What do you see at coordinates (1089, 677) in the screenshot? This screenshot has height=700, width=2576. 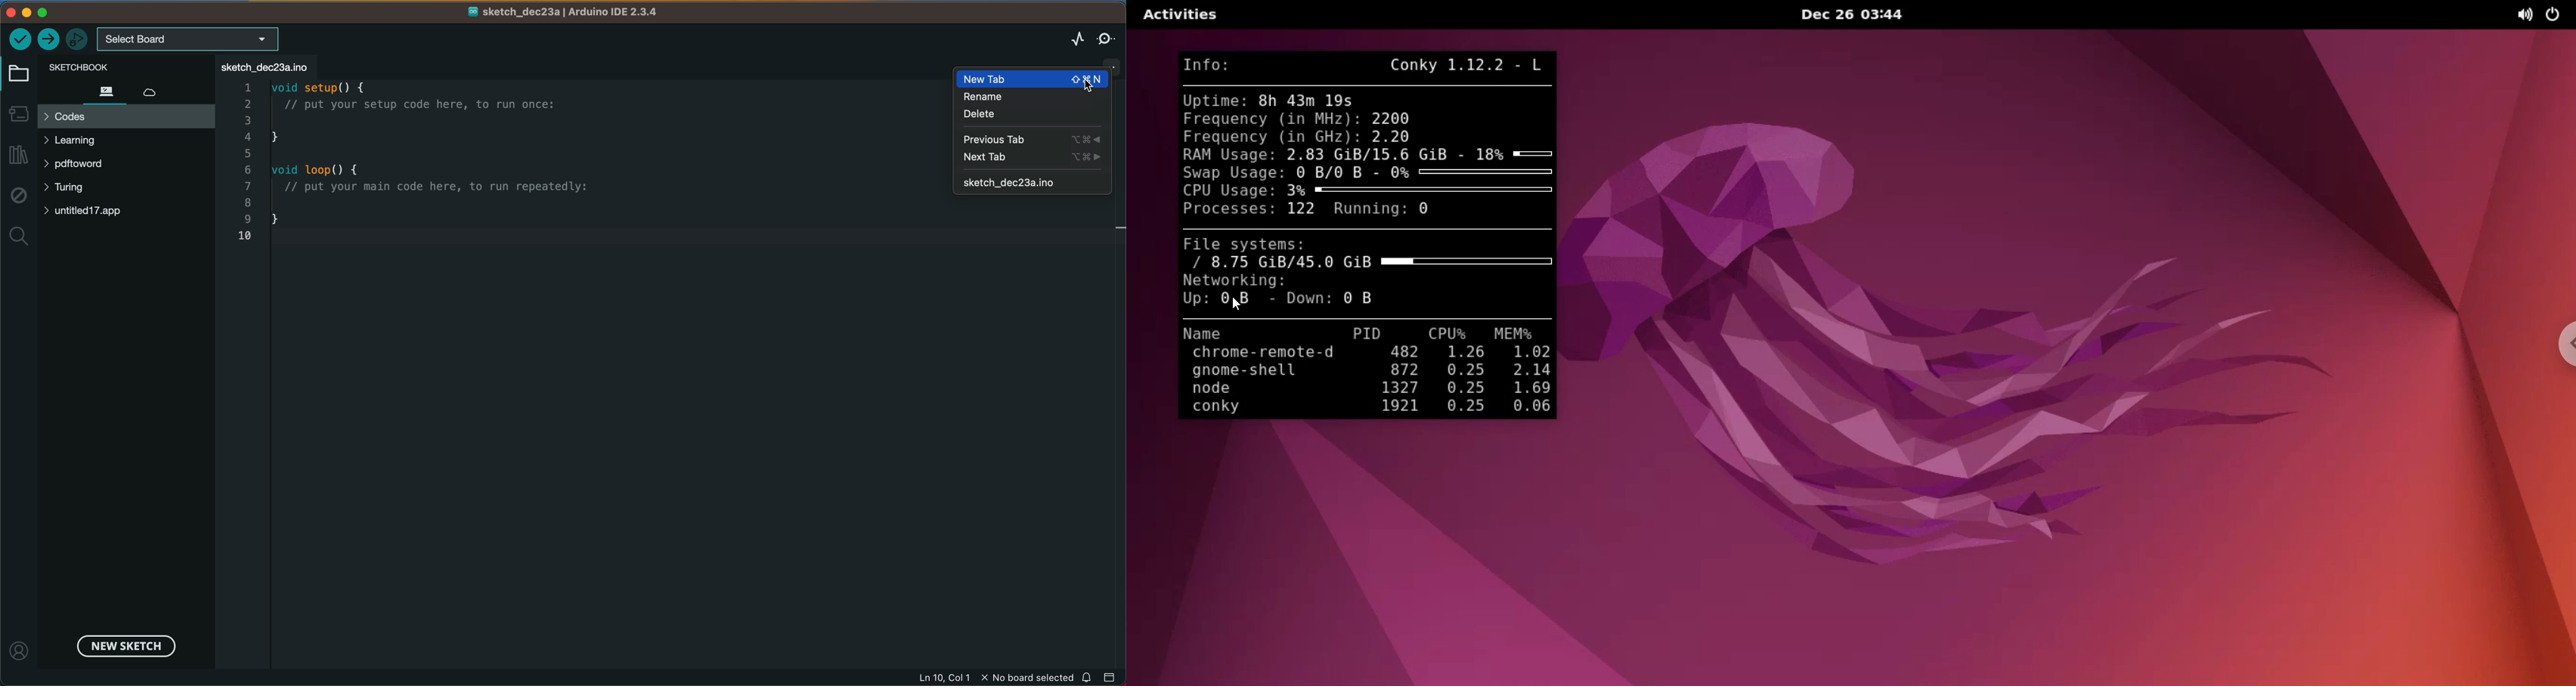 I see `notification` at bounding box center [1089, 677].